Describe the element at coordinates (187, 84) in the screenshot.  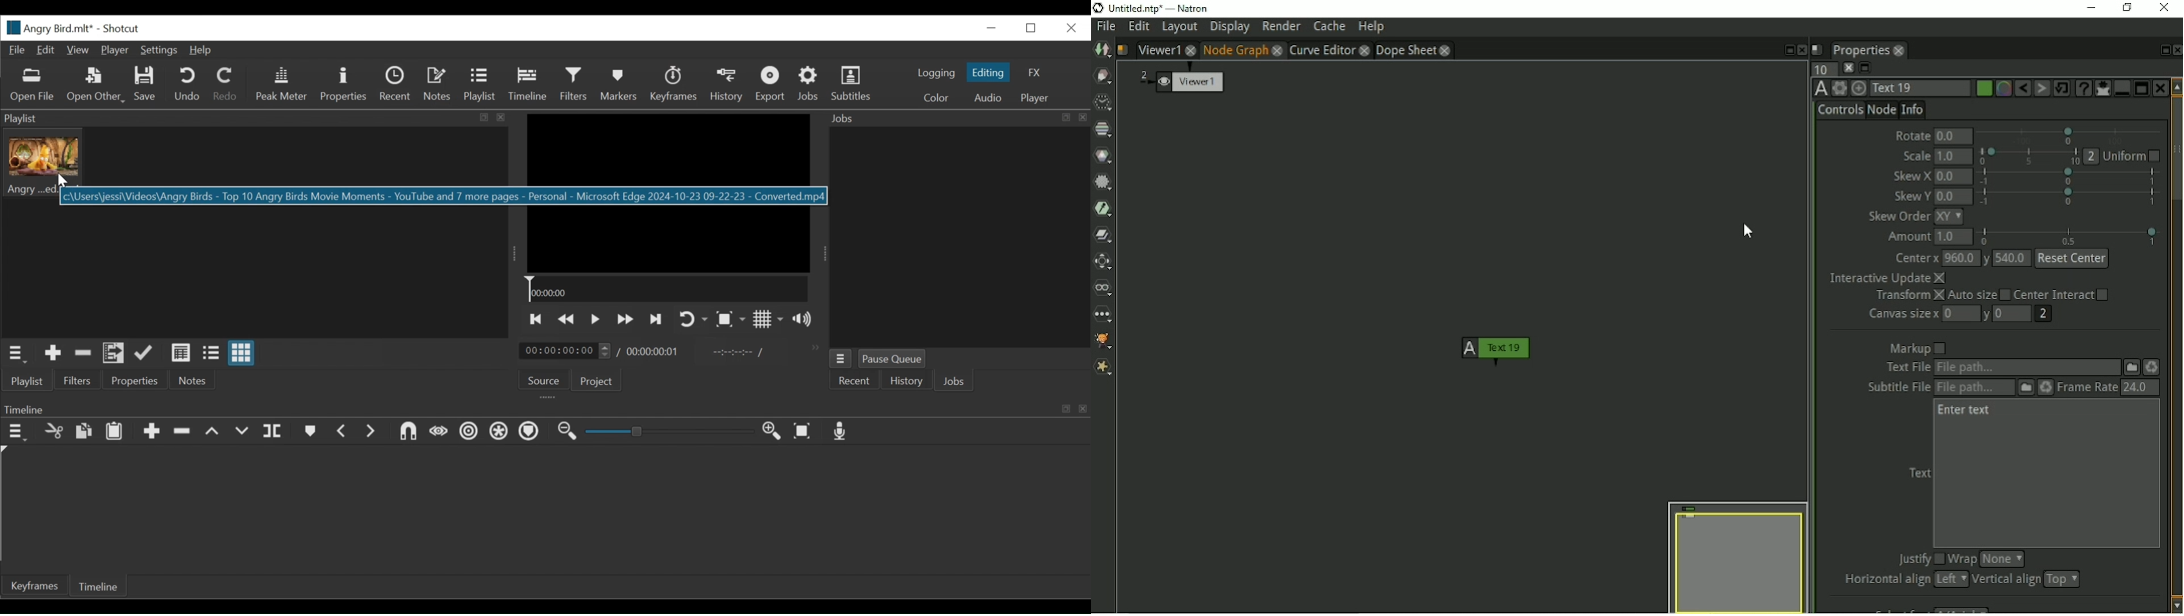
I see `Undo` at that location.